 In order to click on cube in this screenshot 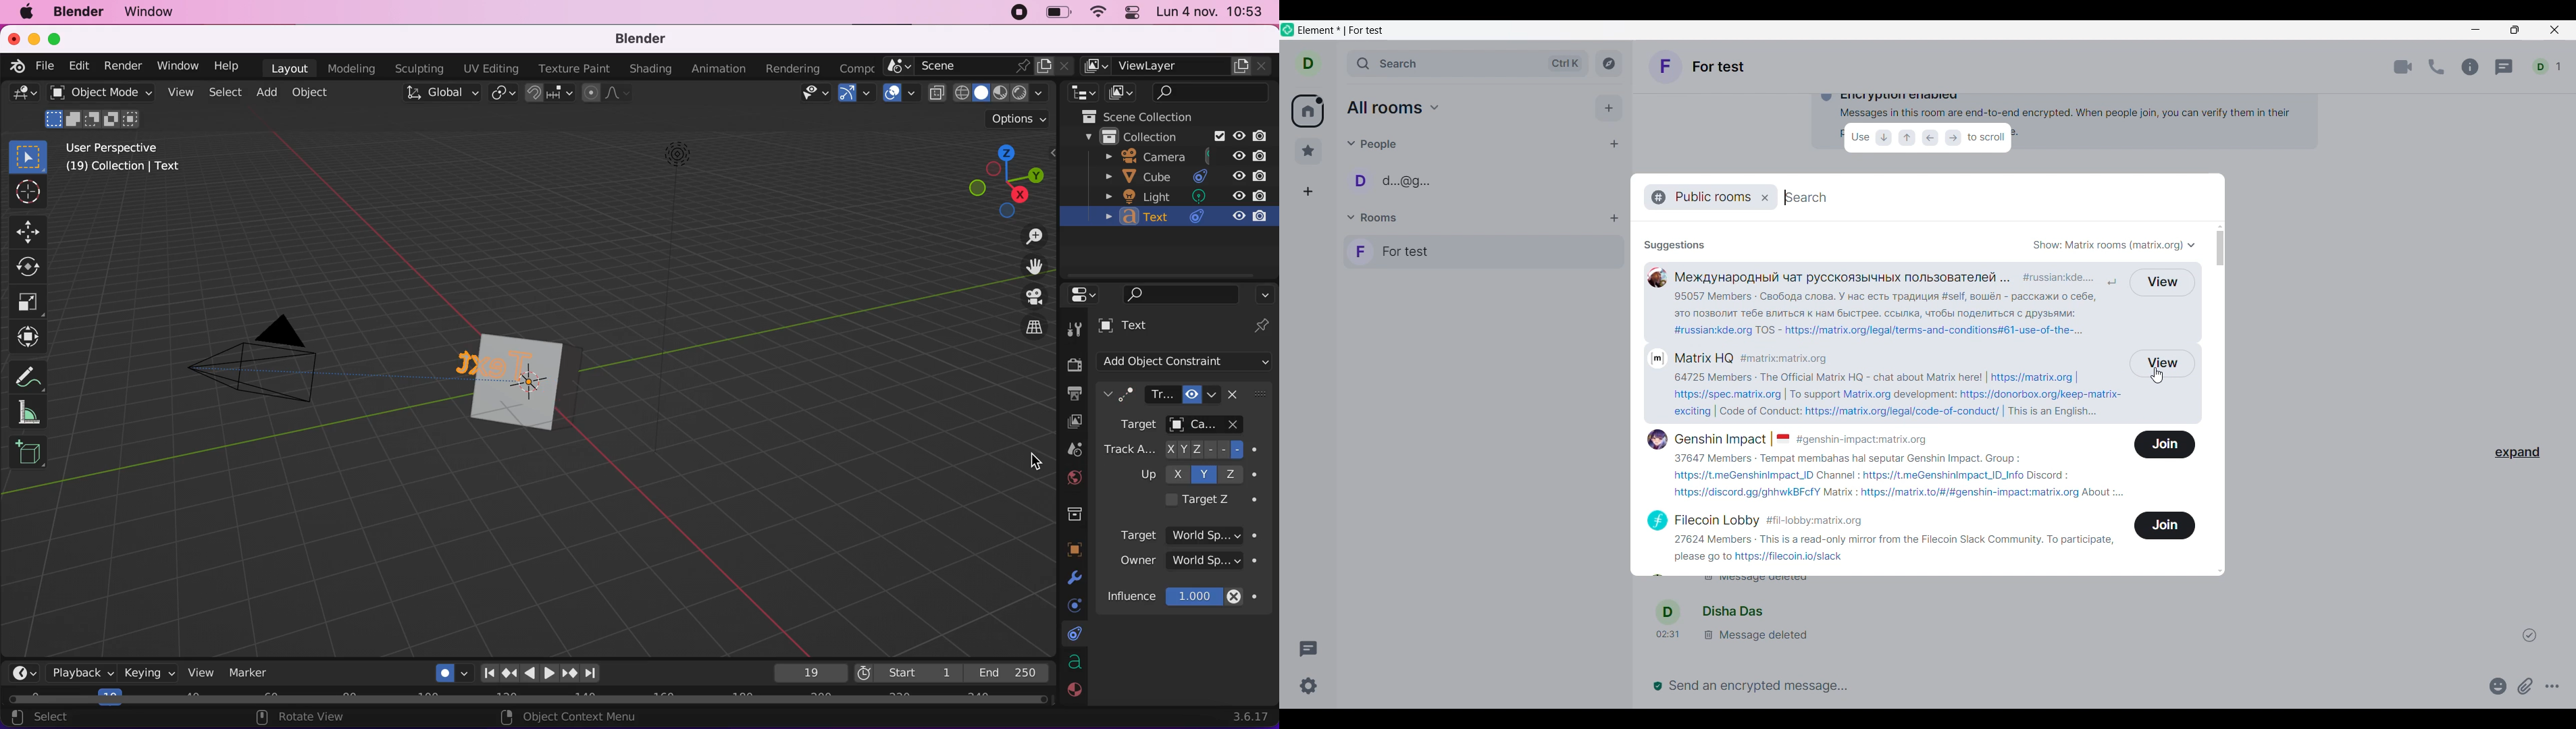, I will do `click(553, 358)`.